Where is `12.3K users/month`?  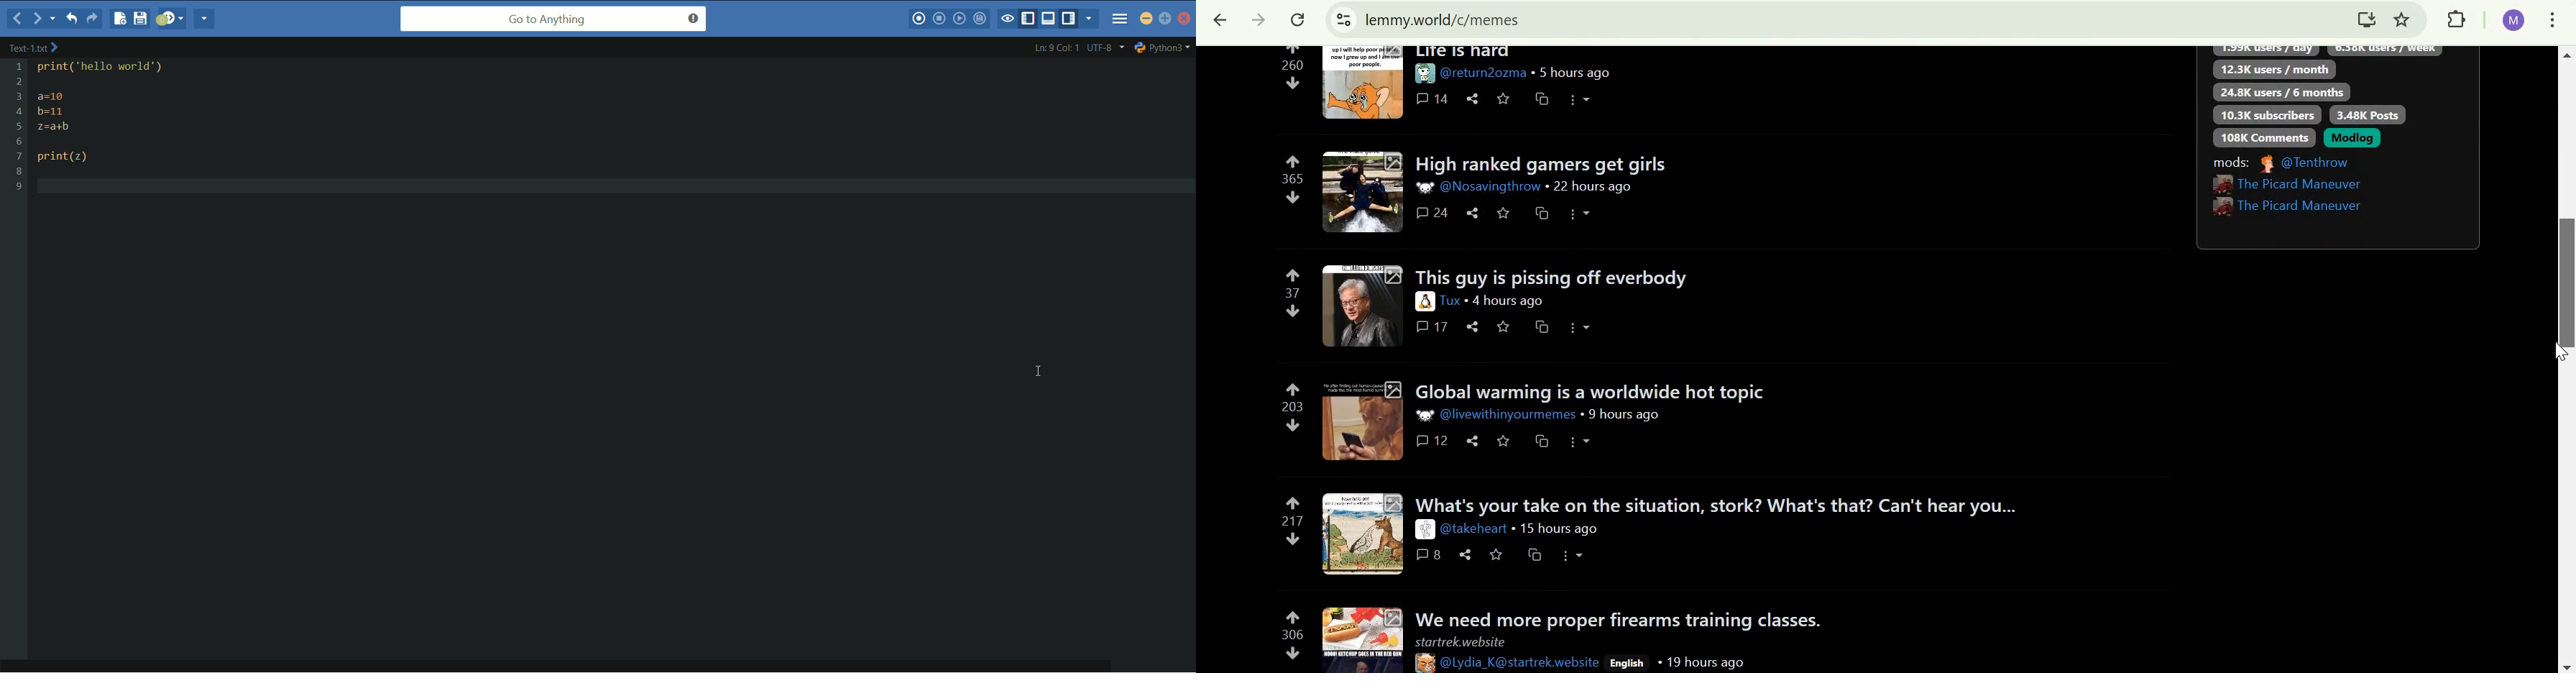 12.3K users/month is located at coordinates (2274, 68).